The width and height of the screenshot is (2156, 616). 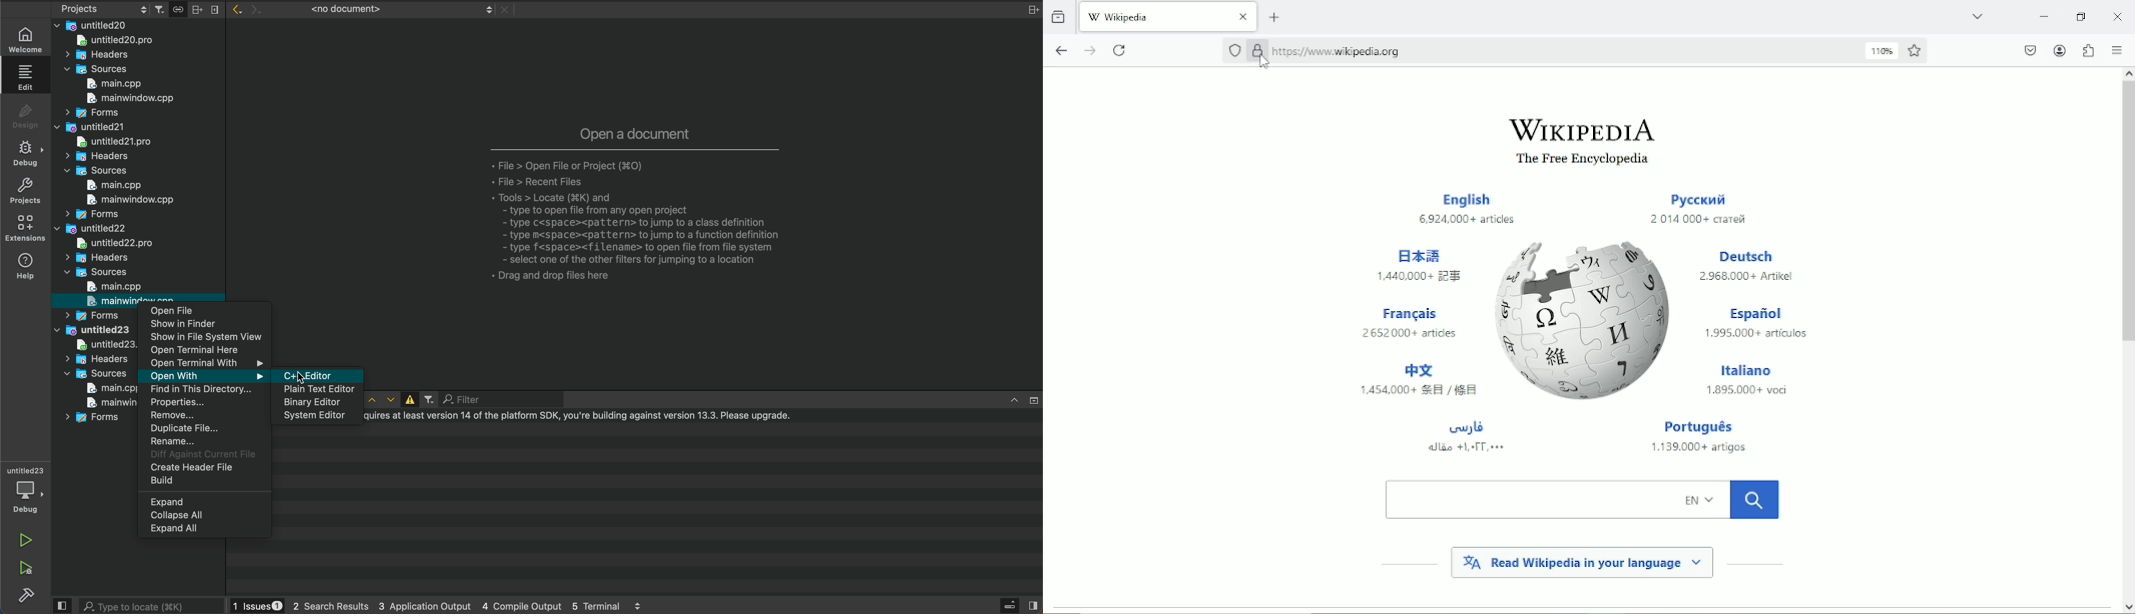 What do you see at coordinates (26, 156) in the screenshot?
I see `debug` at bounding box center [26, 156].